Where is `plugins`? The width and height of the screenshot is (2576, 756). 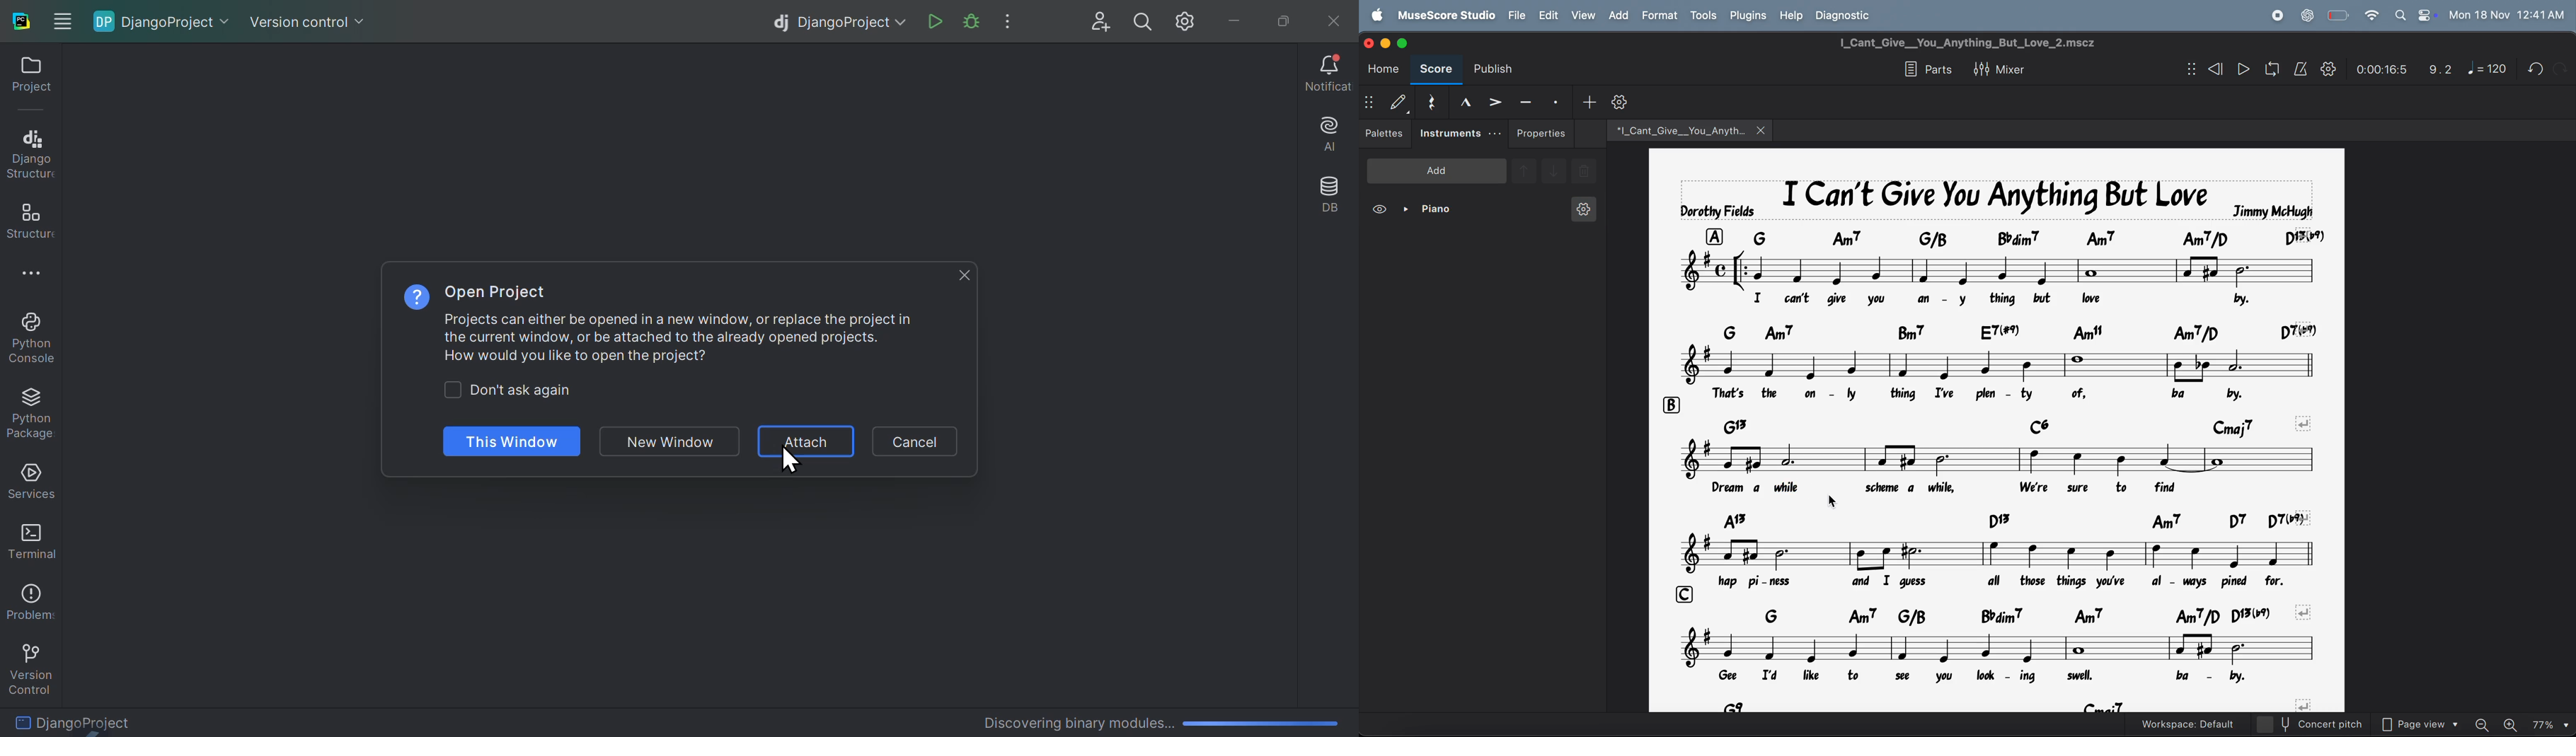 plugins is located at coordinates (1749, 16).